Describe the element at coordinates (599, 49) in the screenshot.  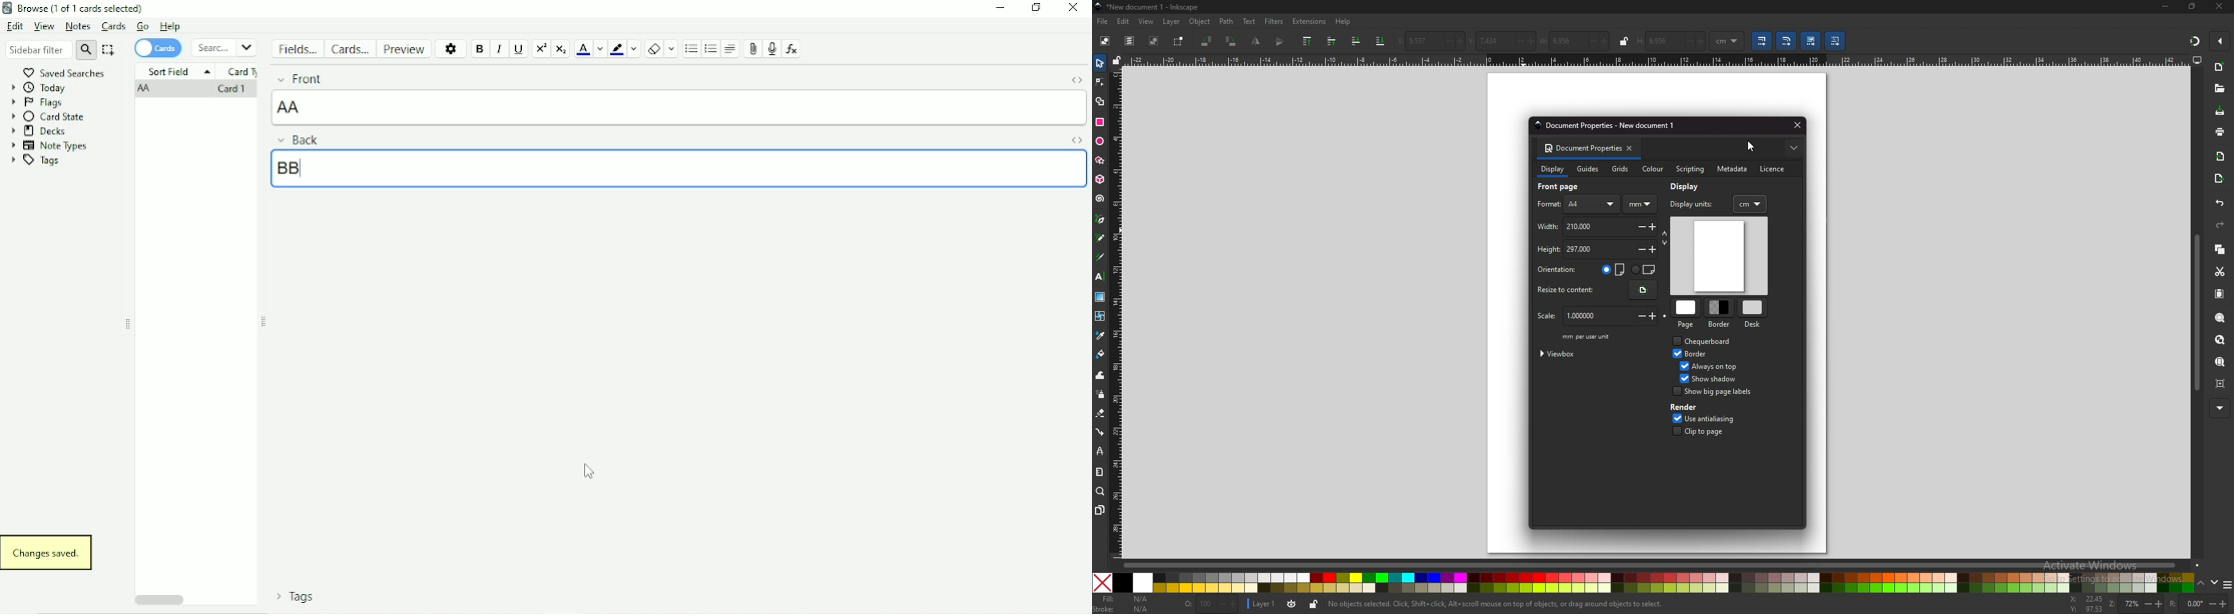
I see `Change color` at that location.